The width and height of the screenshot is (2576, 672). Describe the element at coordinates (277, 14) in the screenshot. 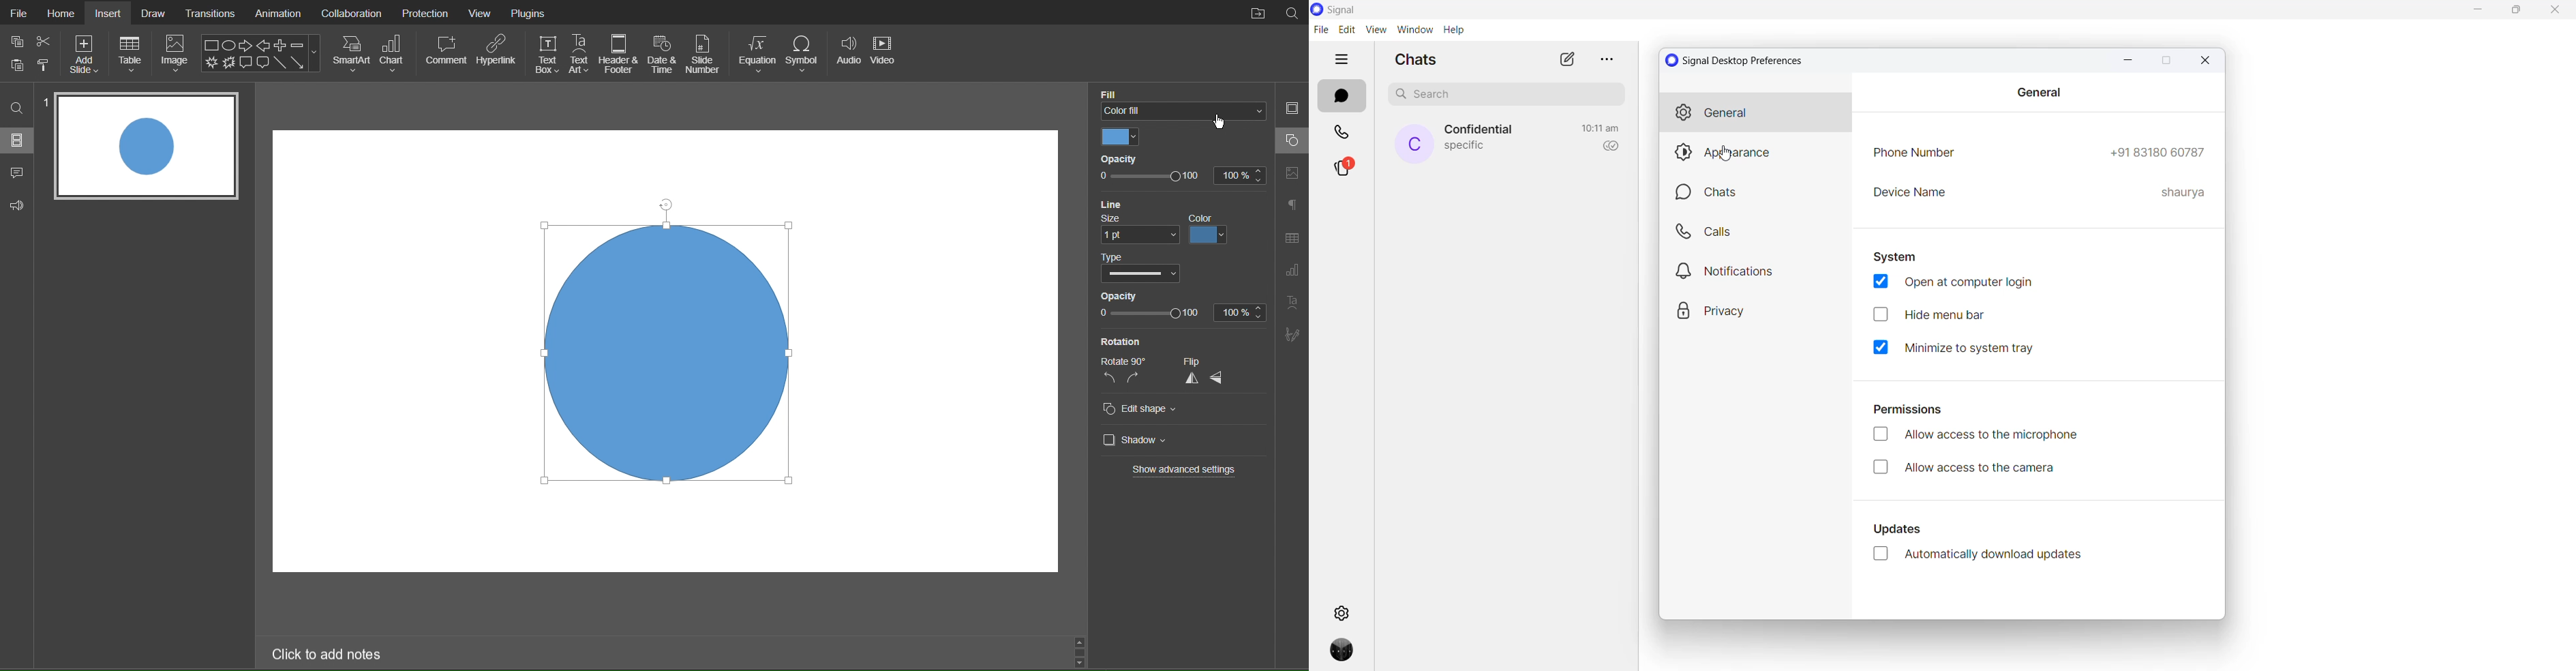

I see `Animation` at that location.